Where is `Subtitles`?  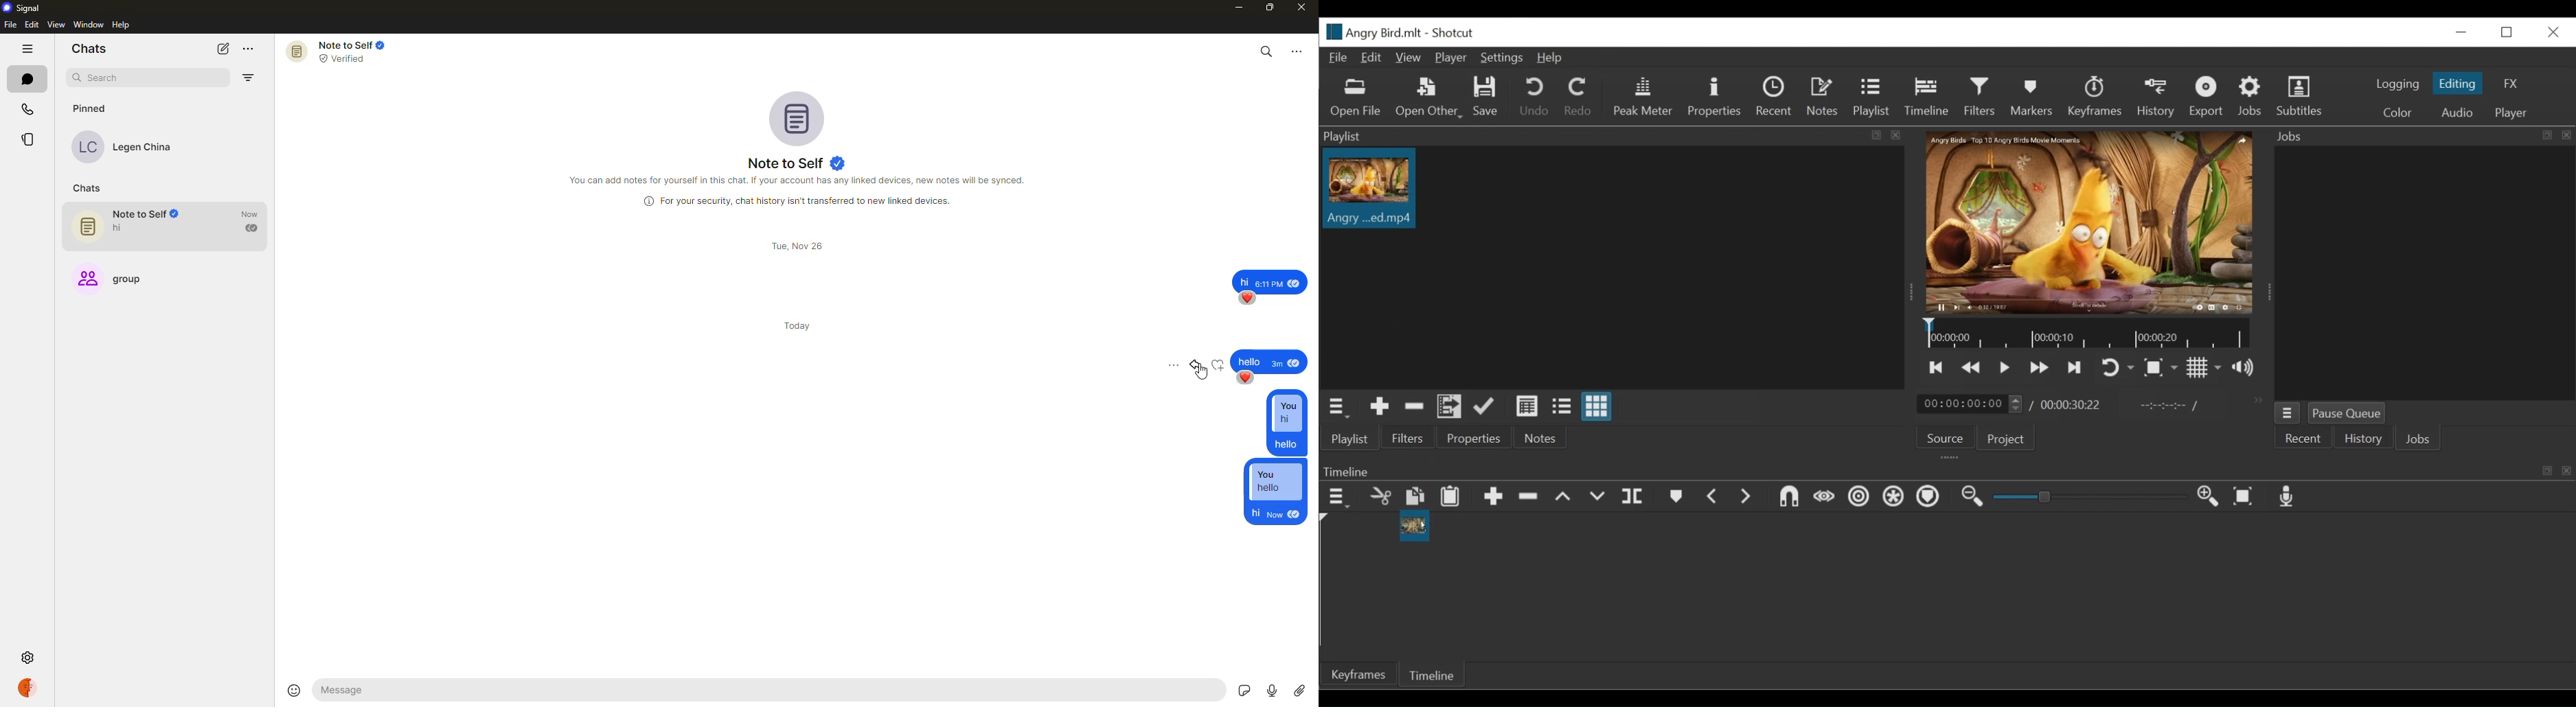
Subtitles is located at coordinates (2302, 94).